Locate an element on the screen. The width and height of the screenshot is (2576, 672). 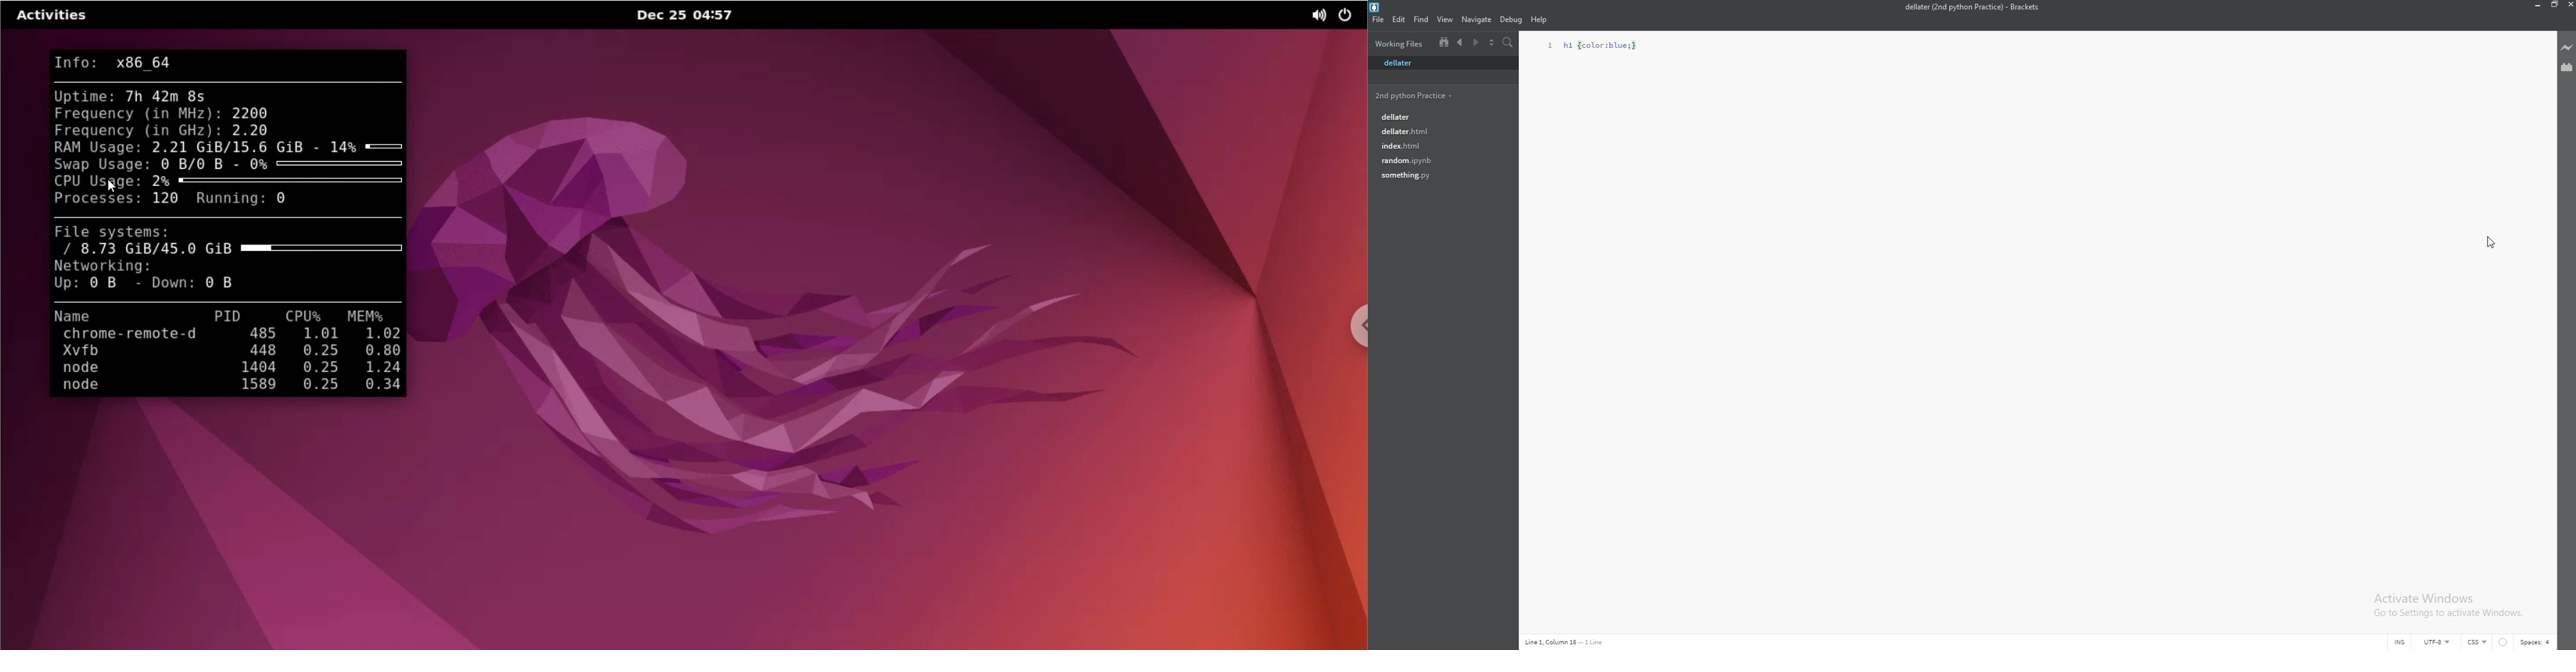
brackets is located at coordinates (1375, 8).